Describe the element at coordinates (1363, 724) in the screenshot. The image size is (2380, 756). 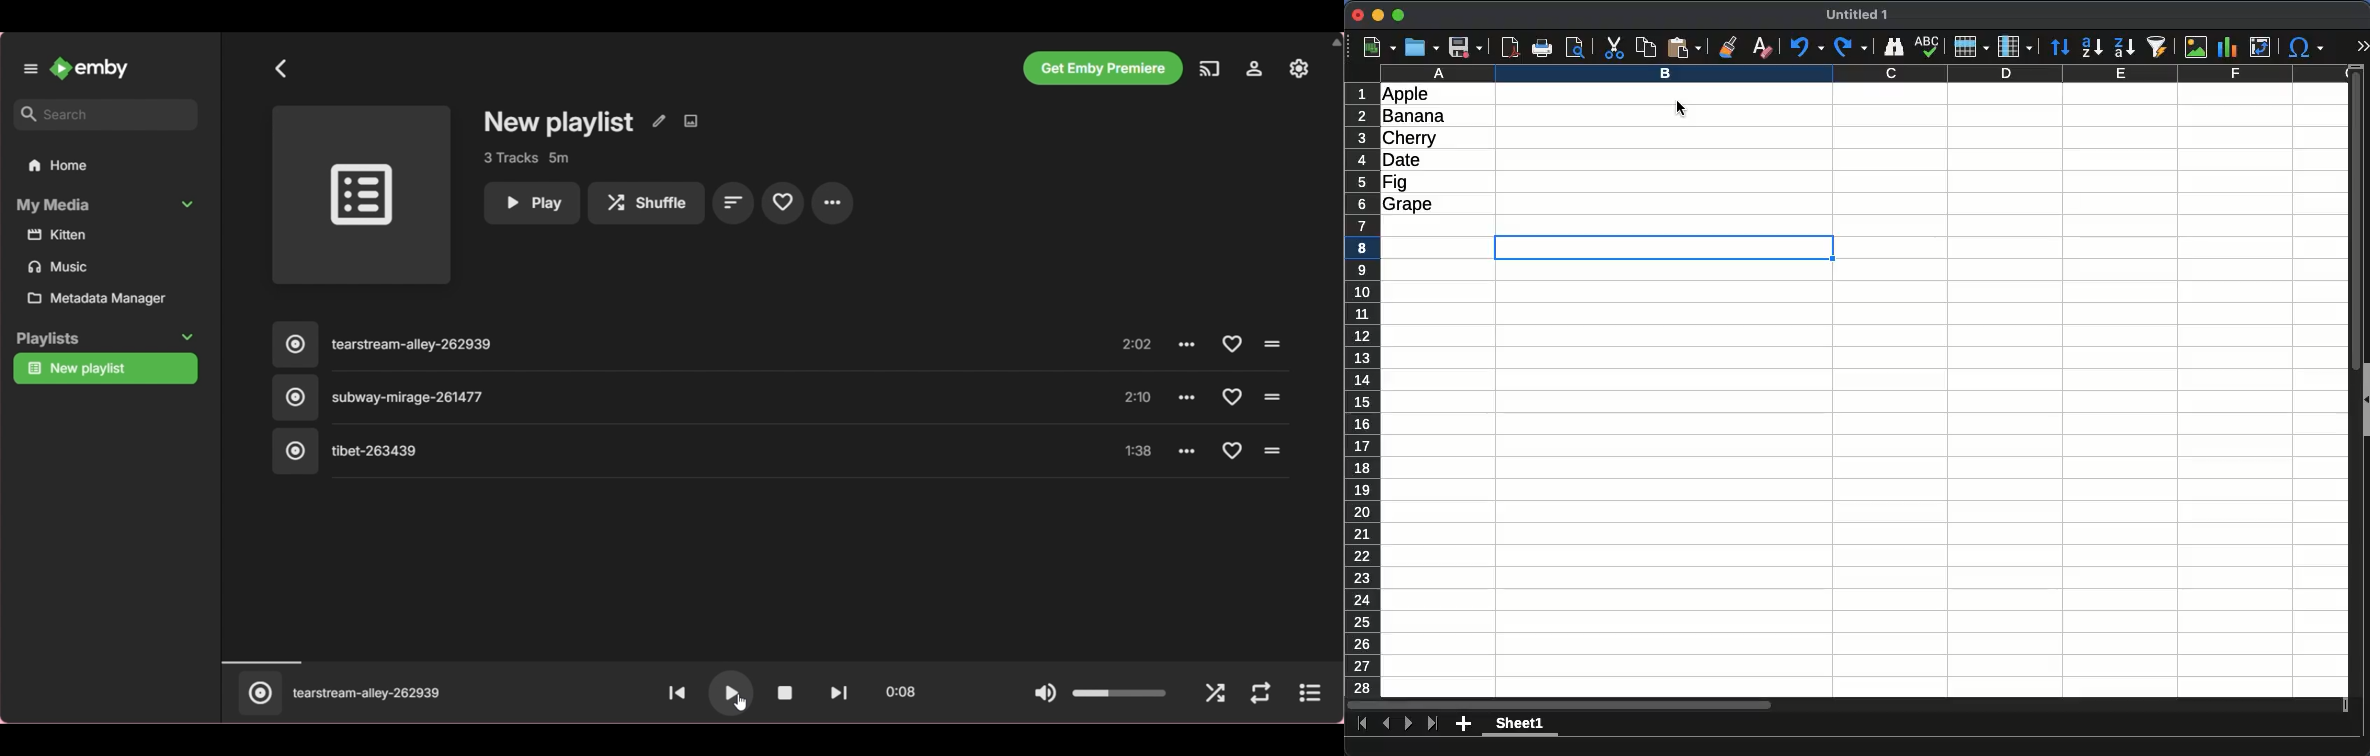
I see `first sheet` at that location.